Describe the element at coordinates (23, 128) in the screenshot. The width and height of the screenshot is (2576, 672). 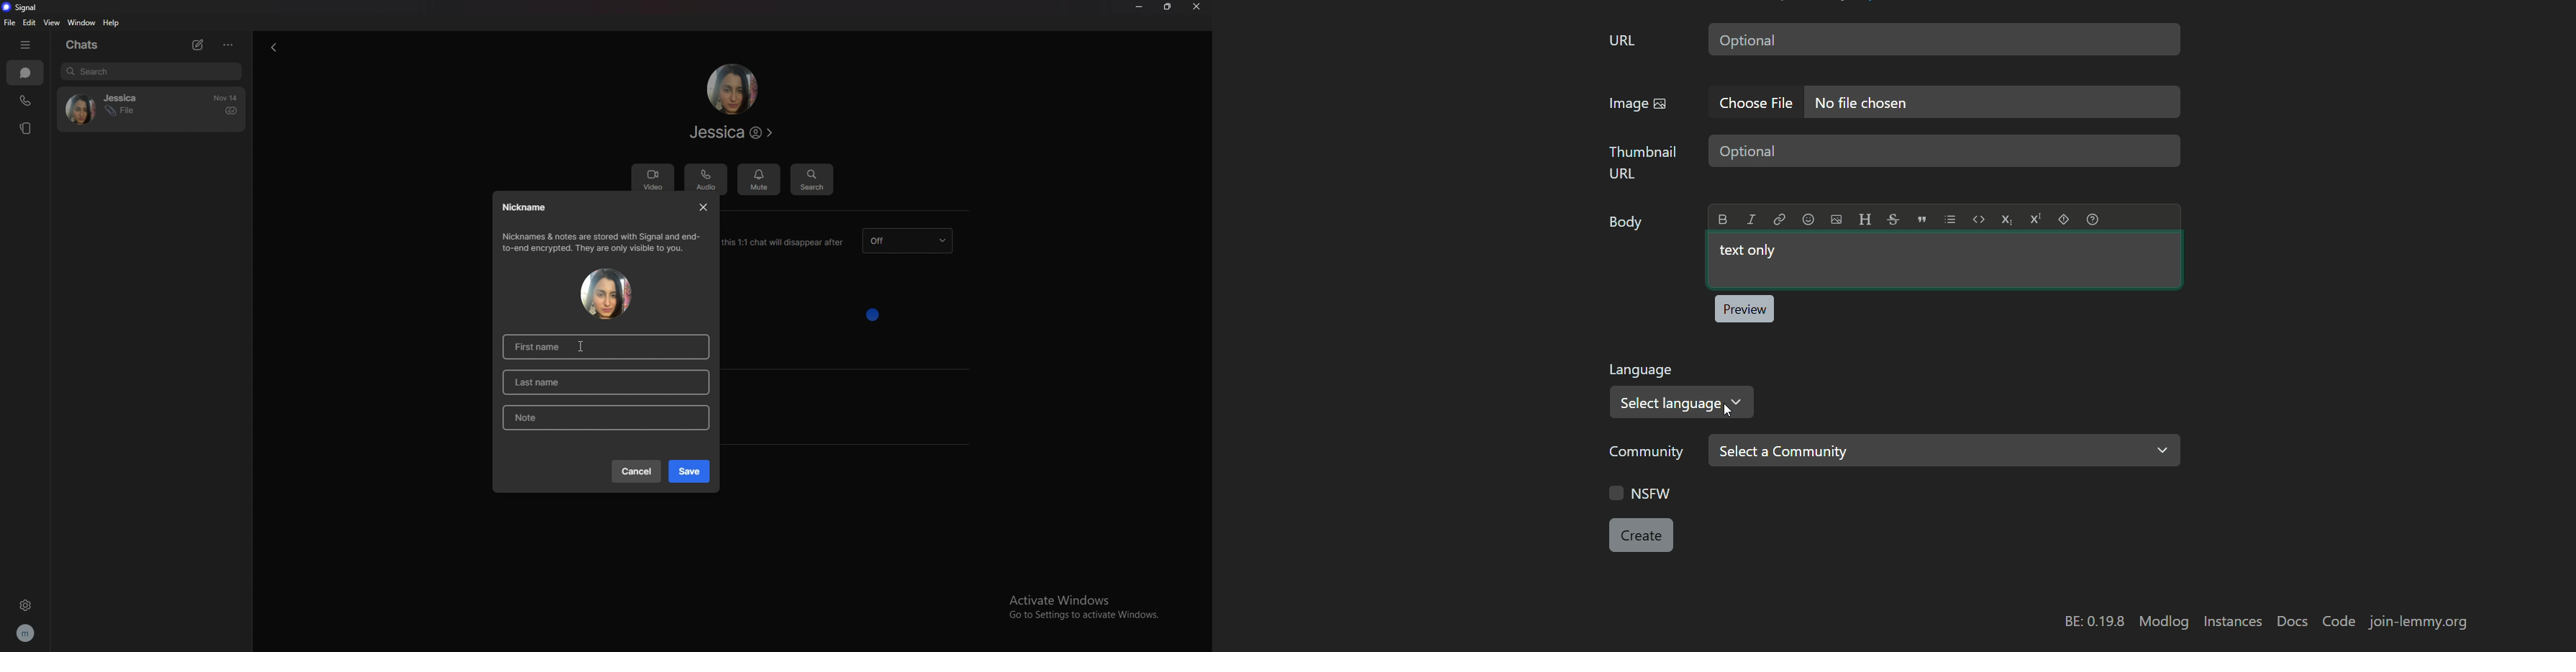
I see `stories` at that location.